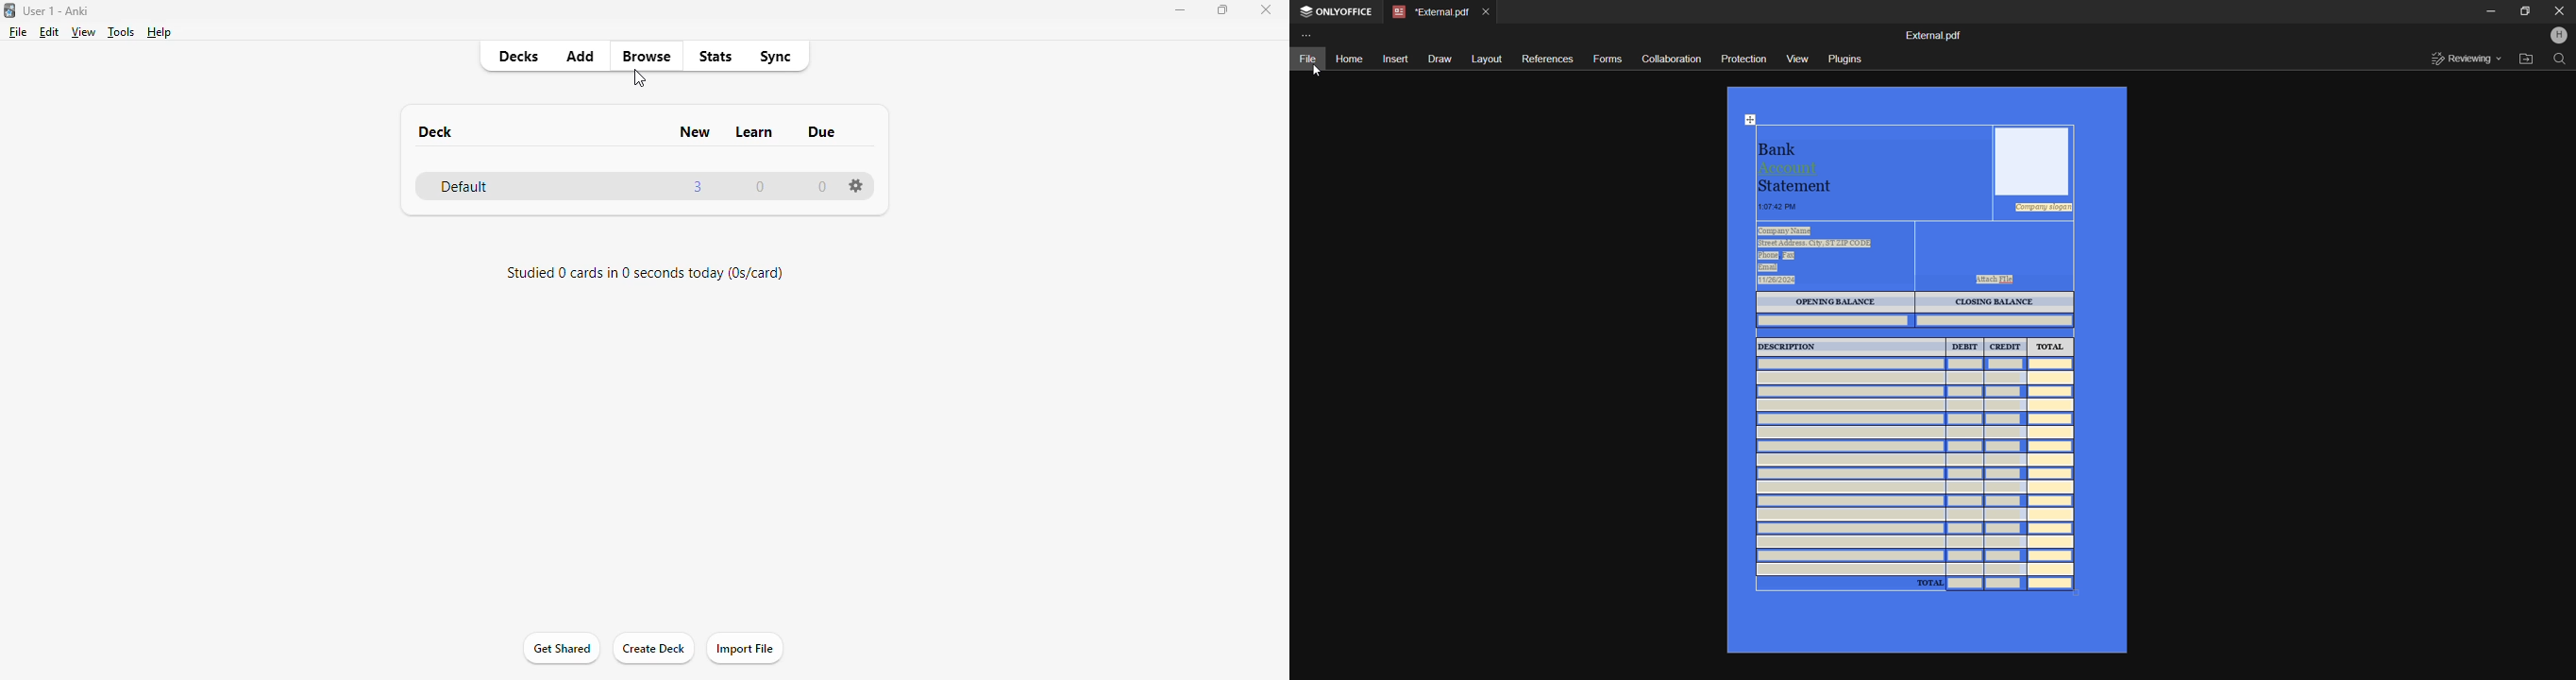 The image size is (2576, 700). I want to click on options, so click(856, 185).